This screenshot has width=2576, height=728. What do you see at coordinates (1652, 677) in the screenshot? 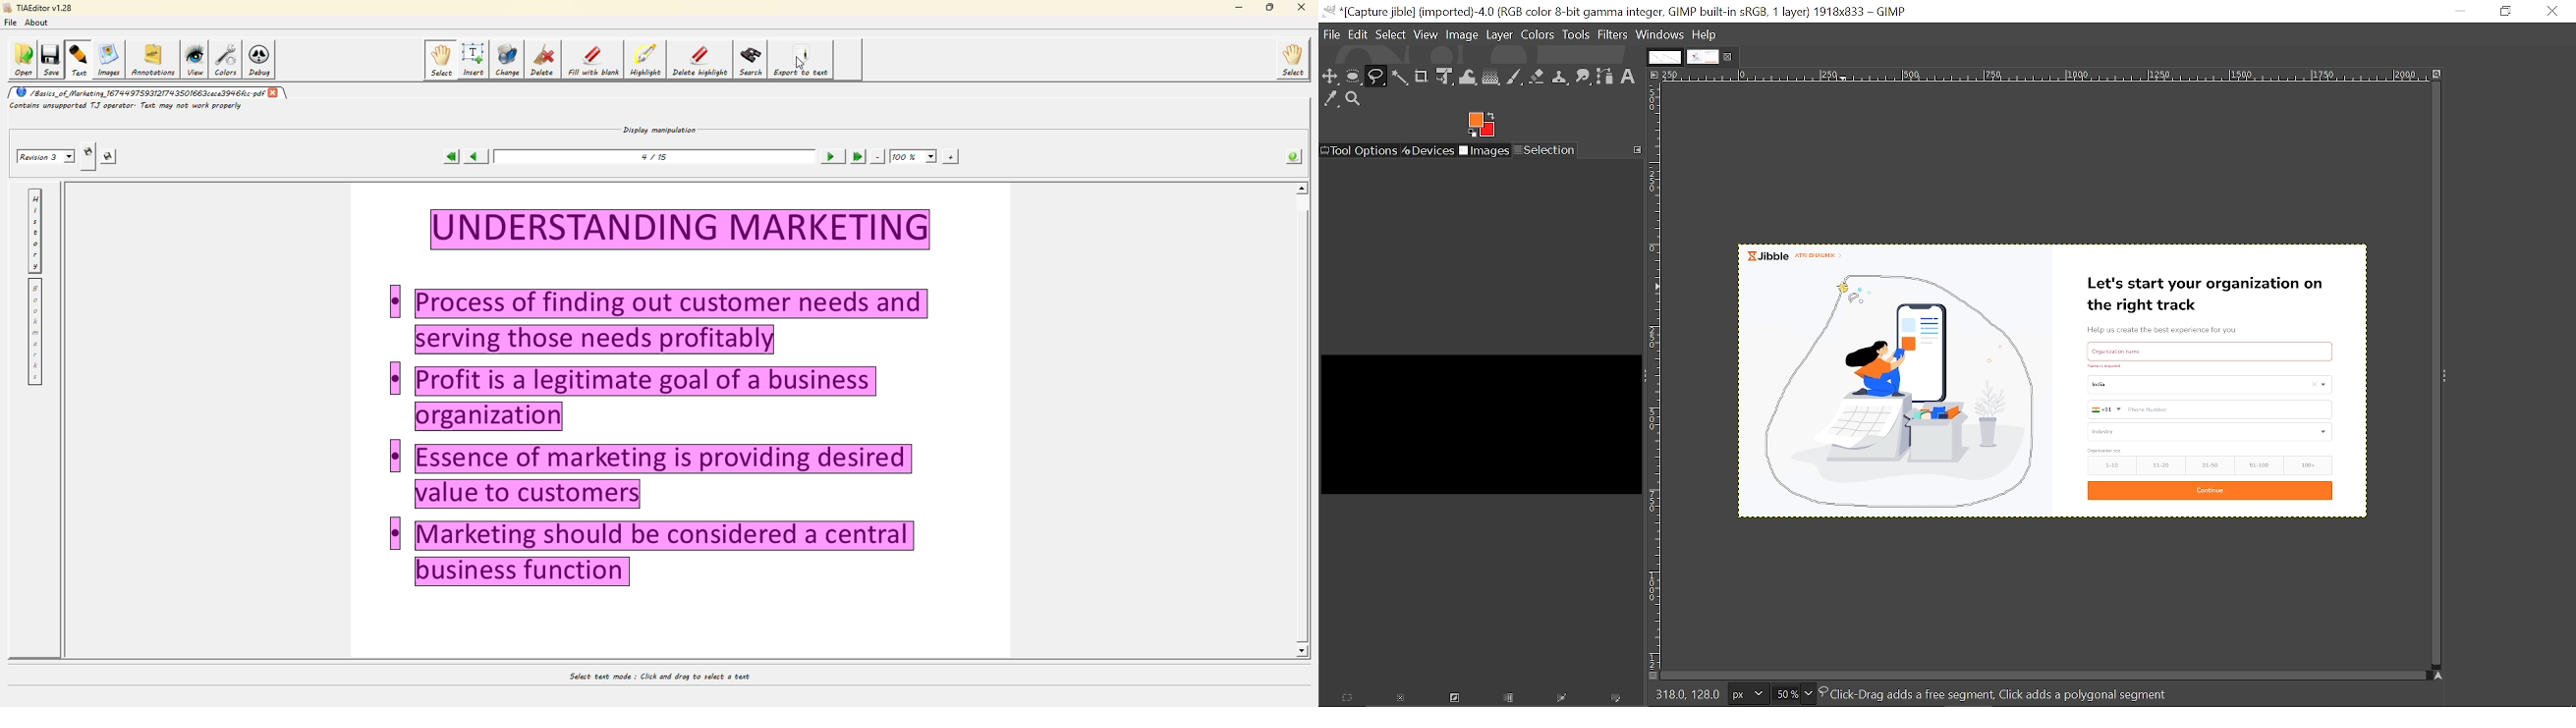
I see `Toggle quick mask on/off` at bounding box center [1652, 677].